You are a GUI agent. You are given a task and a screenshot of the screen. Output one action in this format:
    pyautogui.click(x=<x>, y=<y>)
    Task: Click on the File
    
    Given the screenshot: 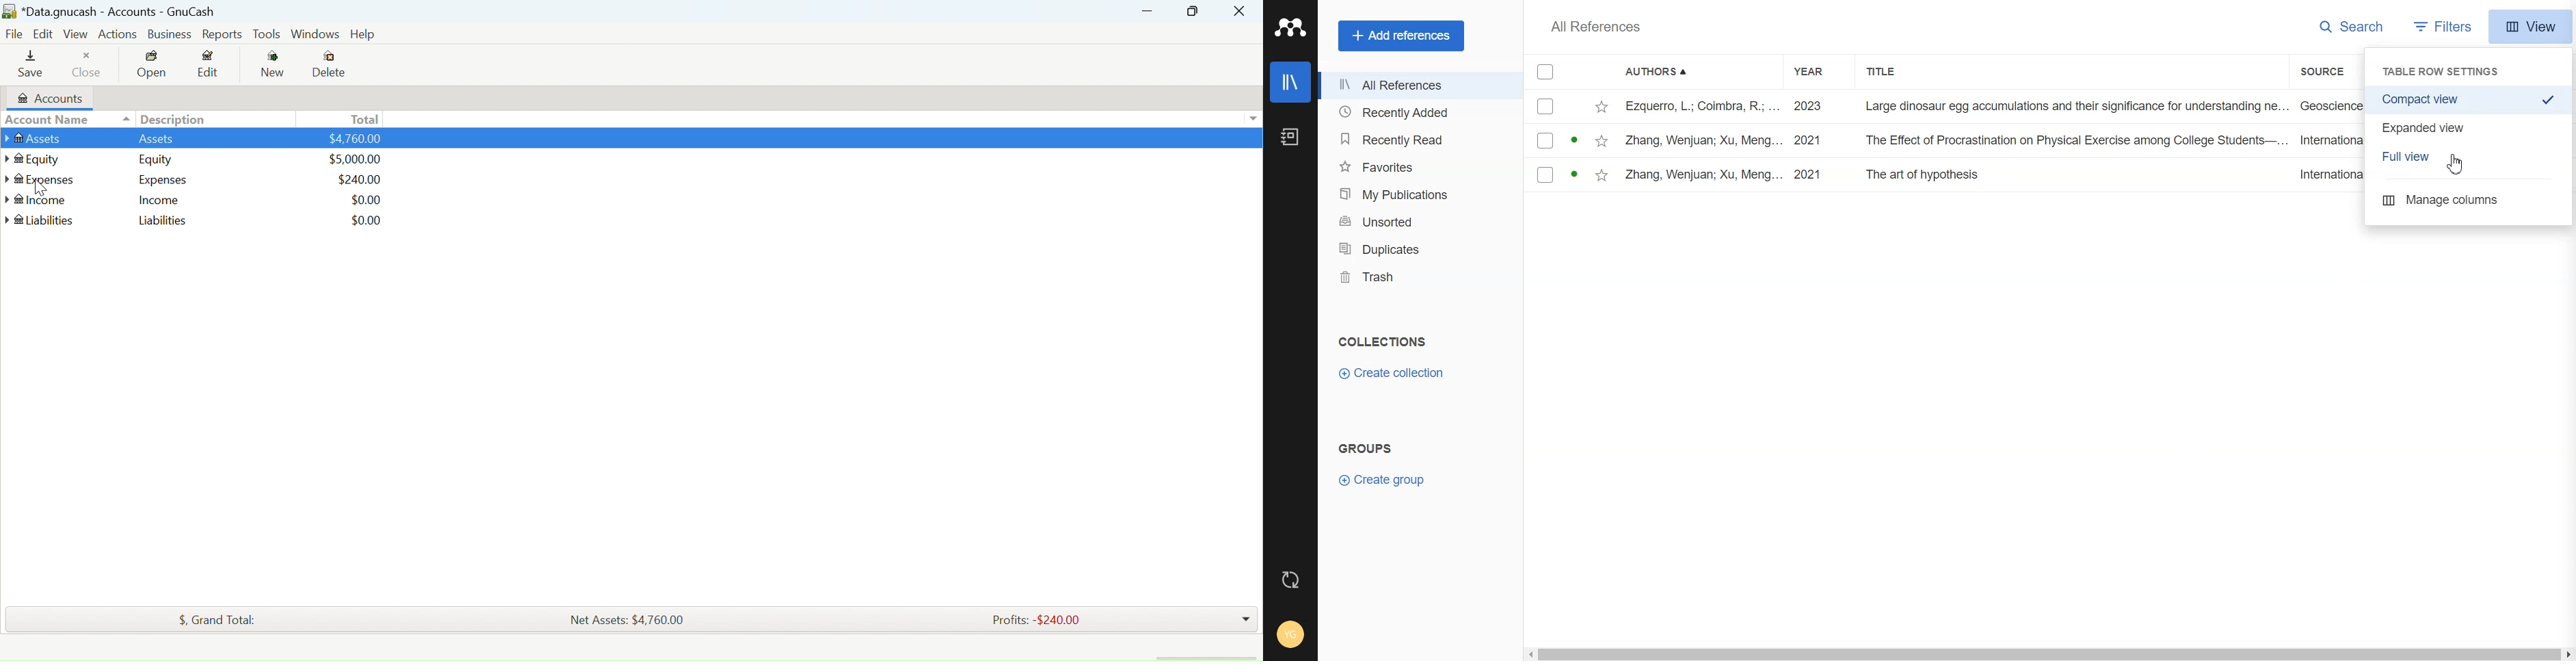 What is the action you would take?
    pyautogui.click(x=1945, y=140)
    